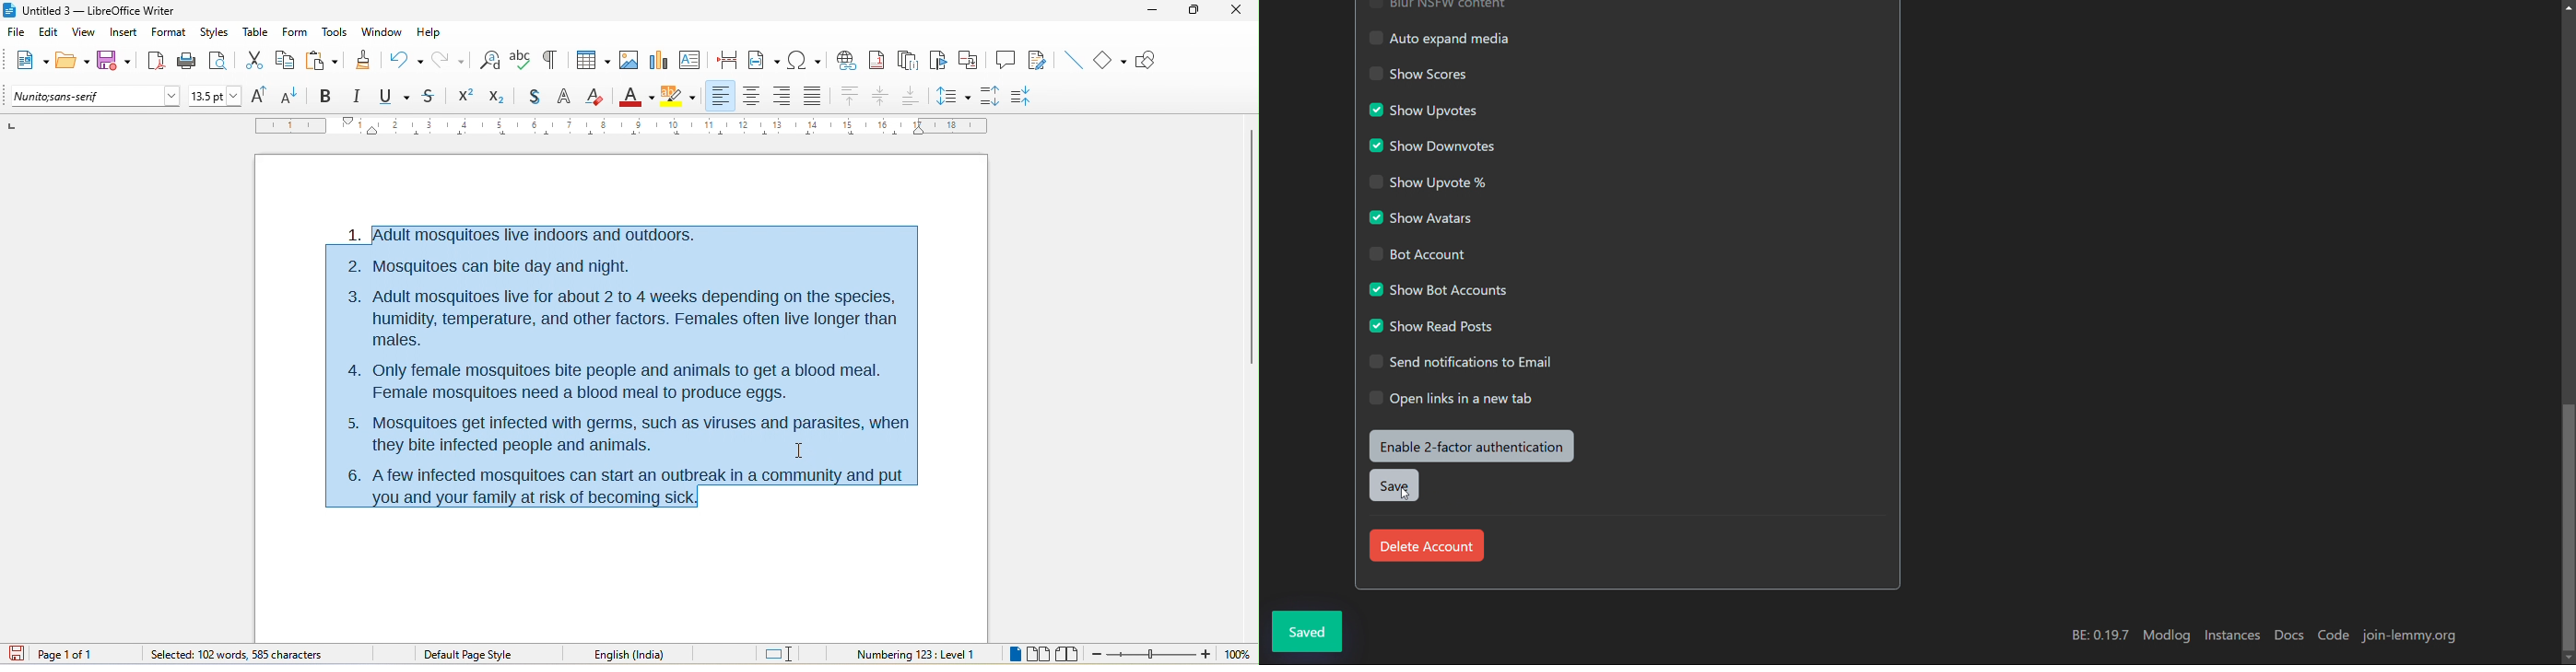 The image size is (2576, 672). What do you see at coordinates (95, 97) in the screenshot?
I see `font name` at bounding box center [95, 97].